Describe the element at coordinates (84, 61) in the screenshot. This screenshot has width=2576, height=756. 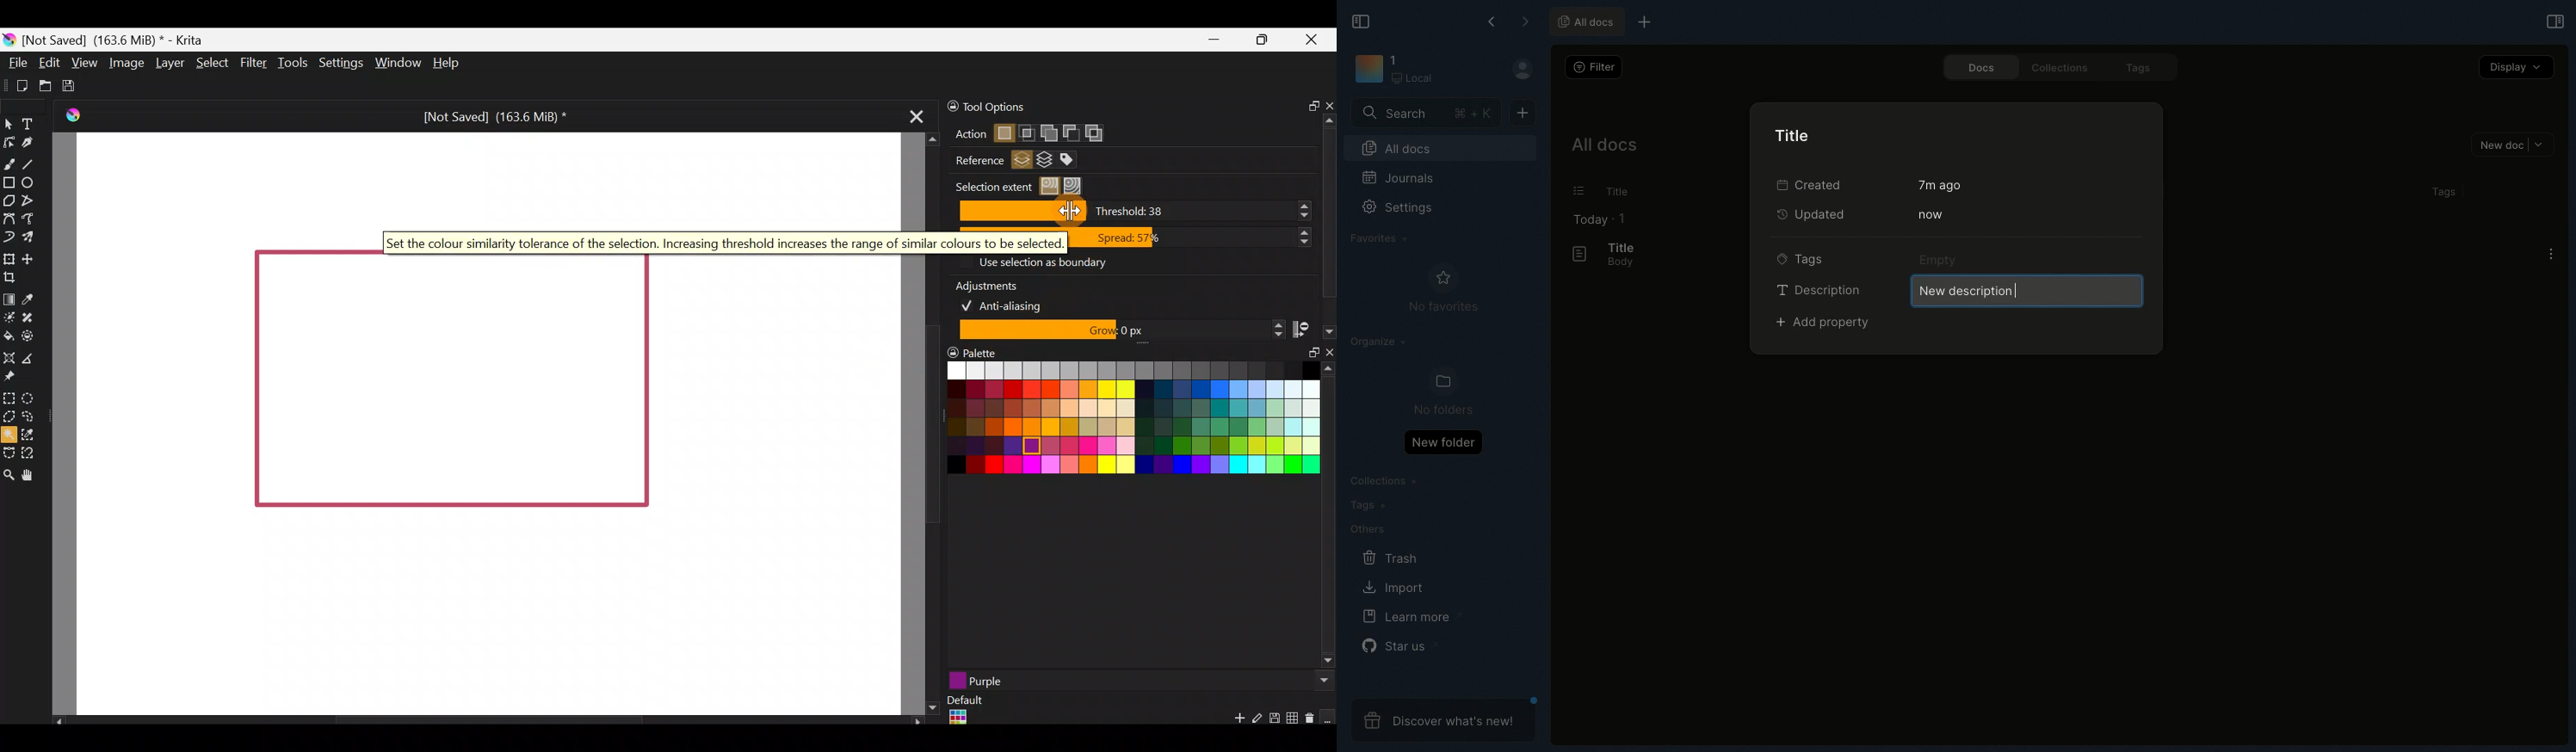
I see `View` at that location.